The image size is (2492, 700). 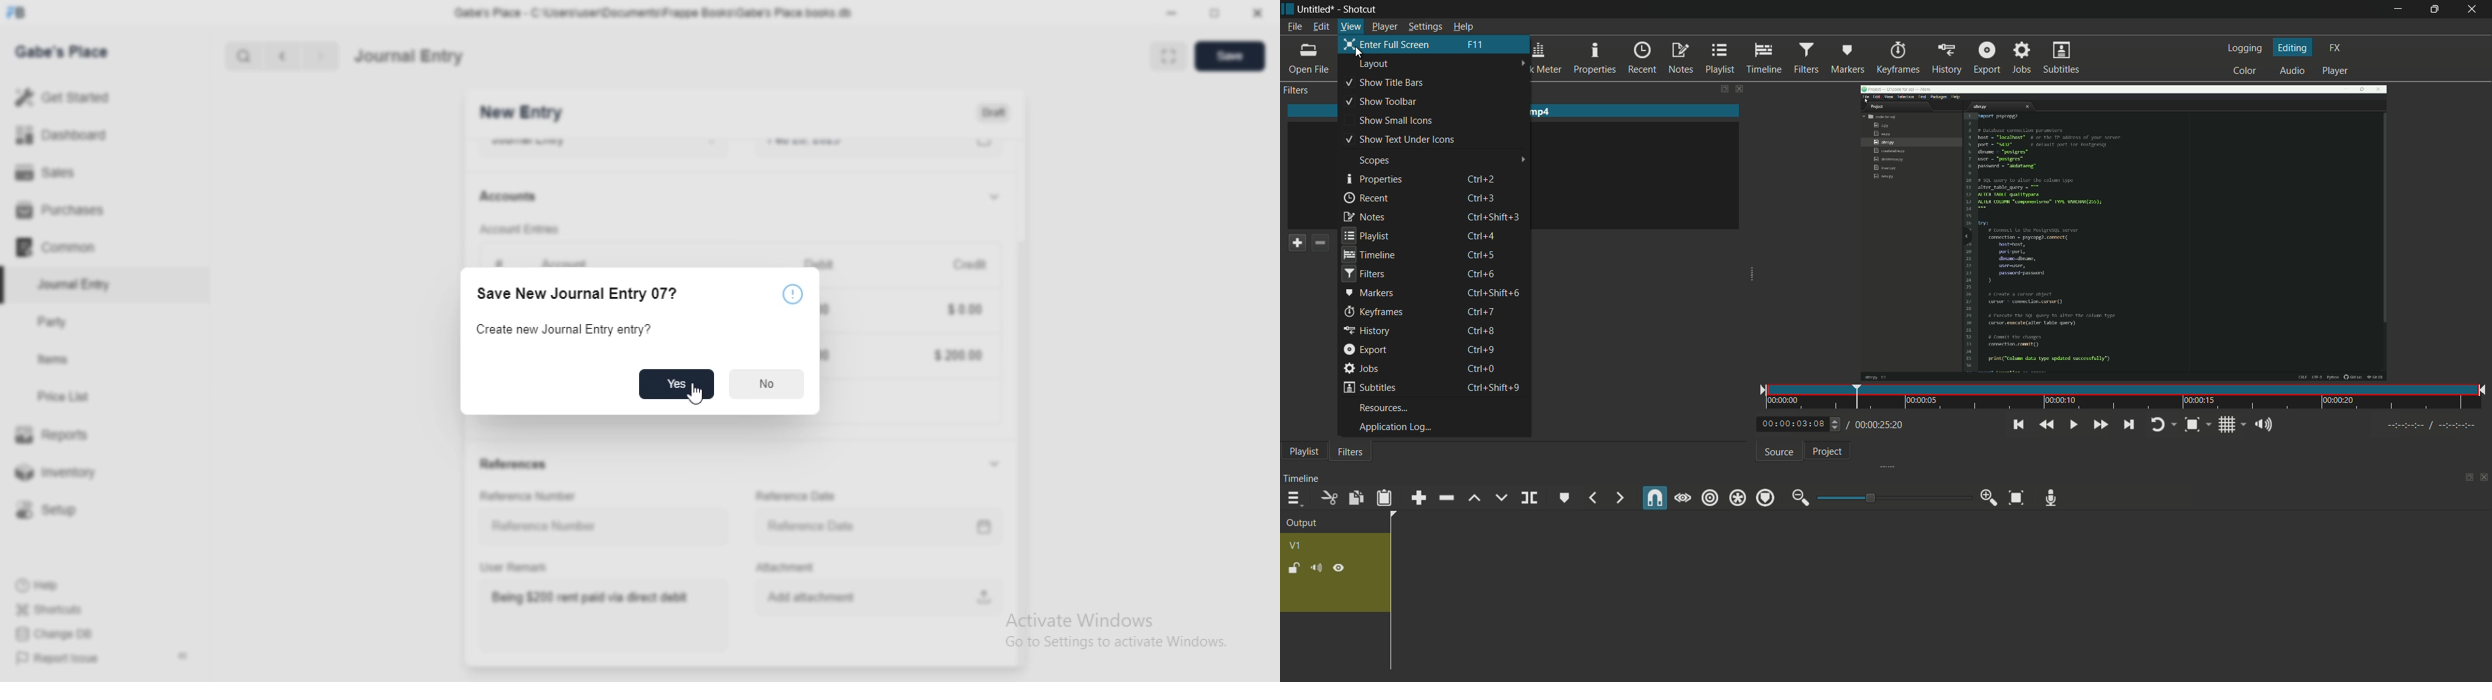 I want to click on no, so click(x=765, y=386).